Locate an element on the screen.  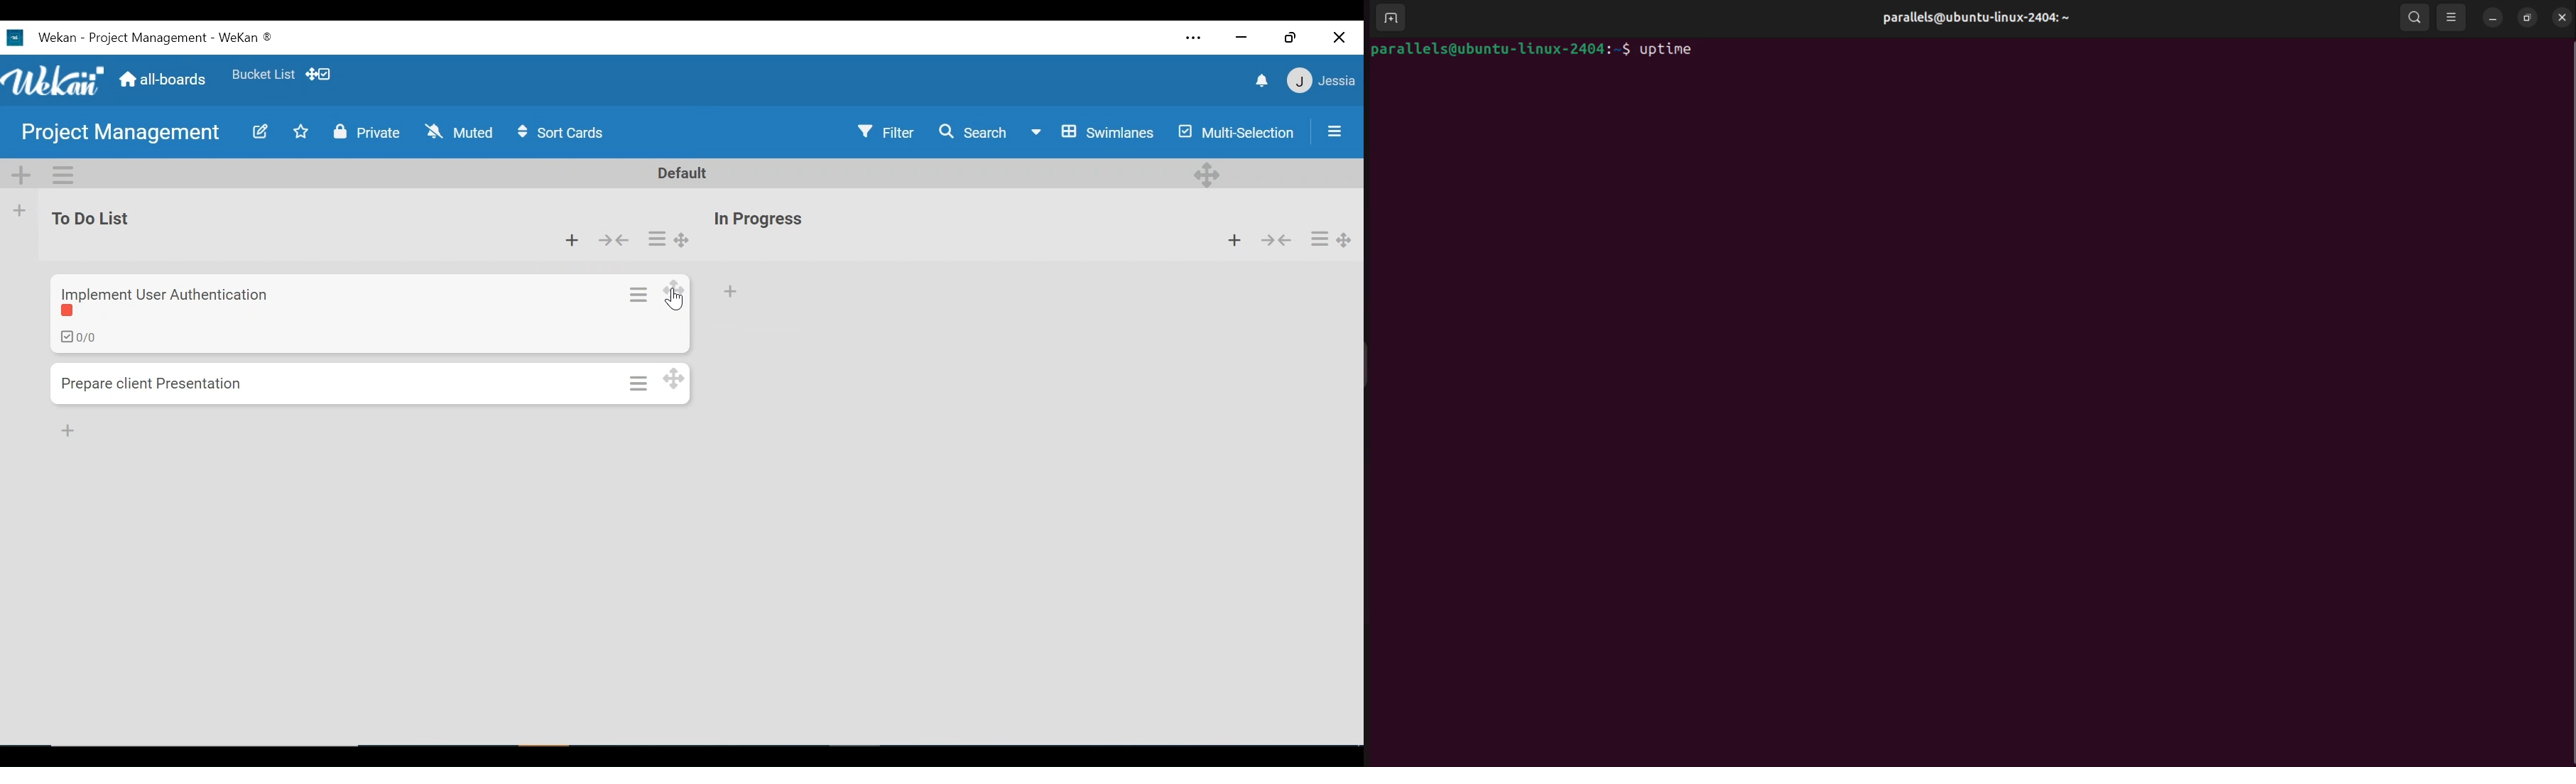
Edit is located at coordinates (259, 131).